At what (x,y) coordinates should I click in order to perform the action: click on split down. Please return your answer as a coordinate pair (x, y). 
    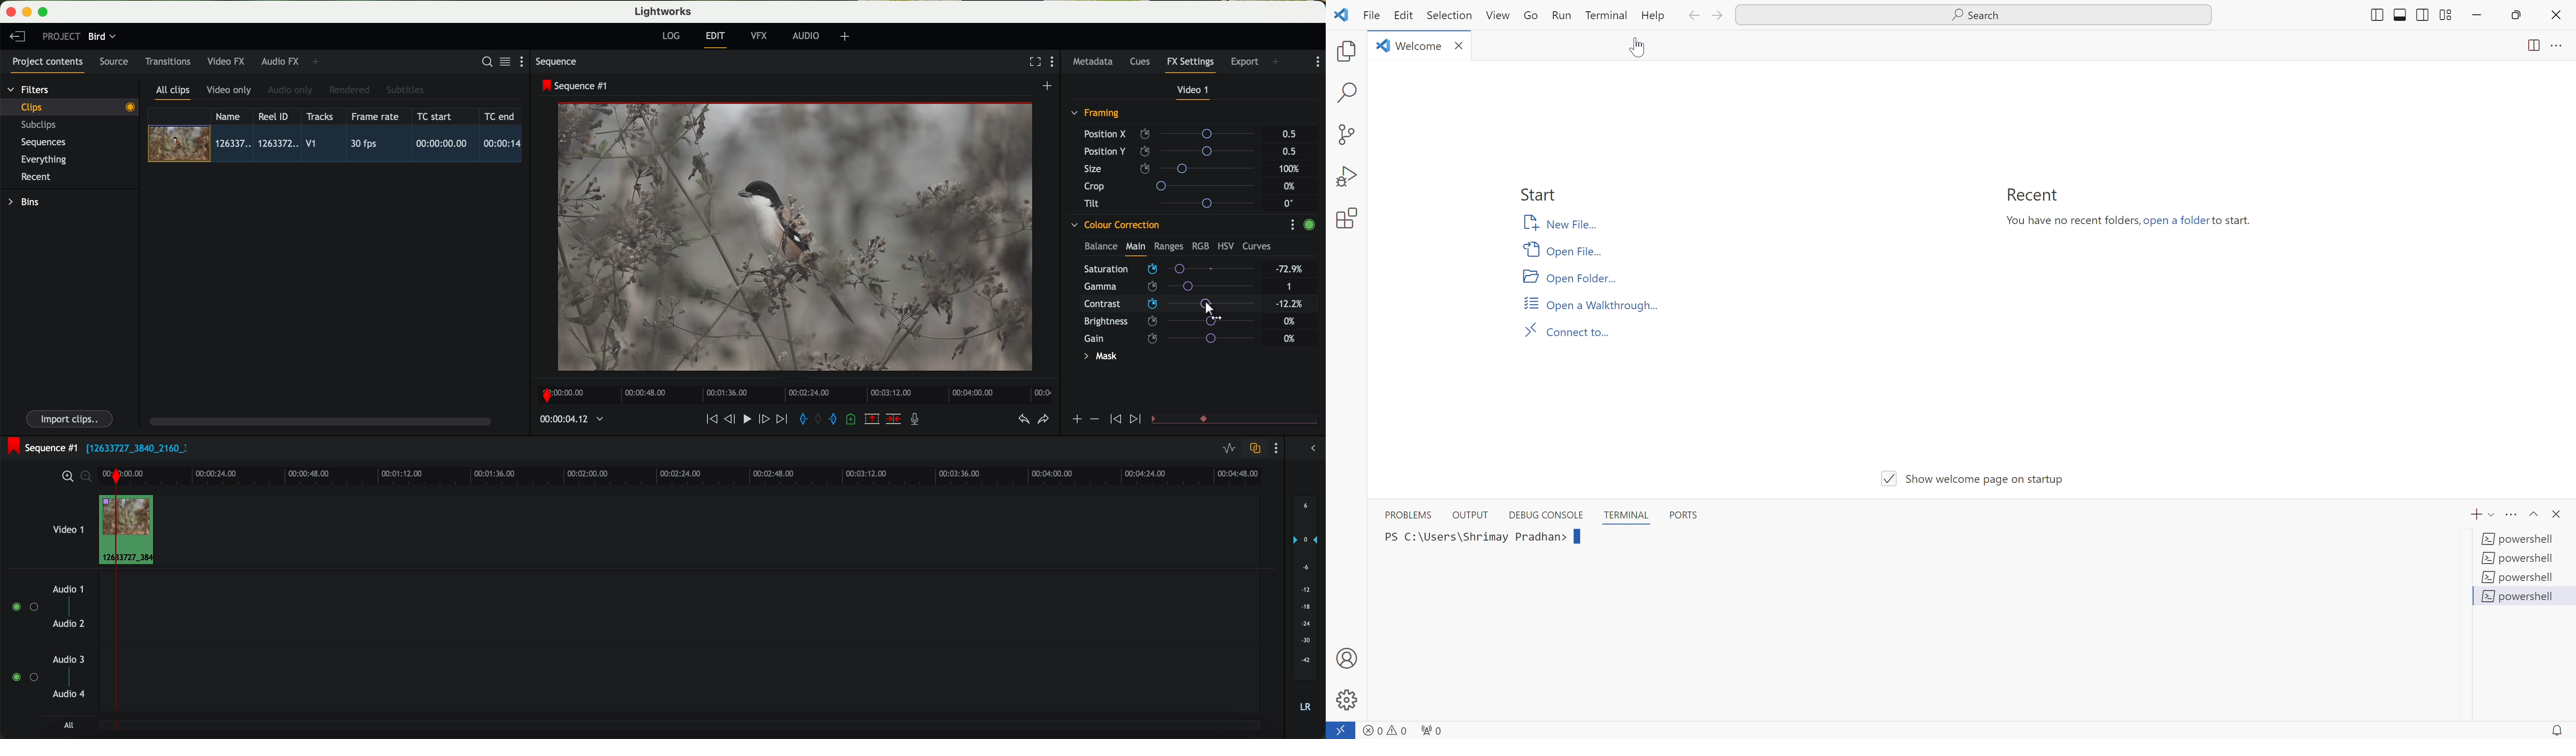
    Looking at the image, I should click on (2399, 16).